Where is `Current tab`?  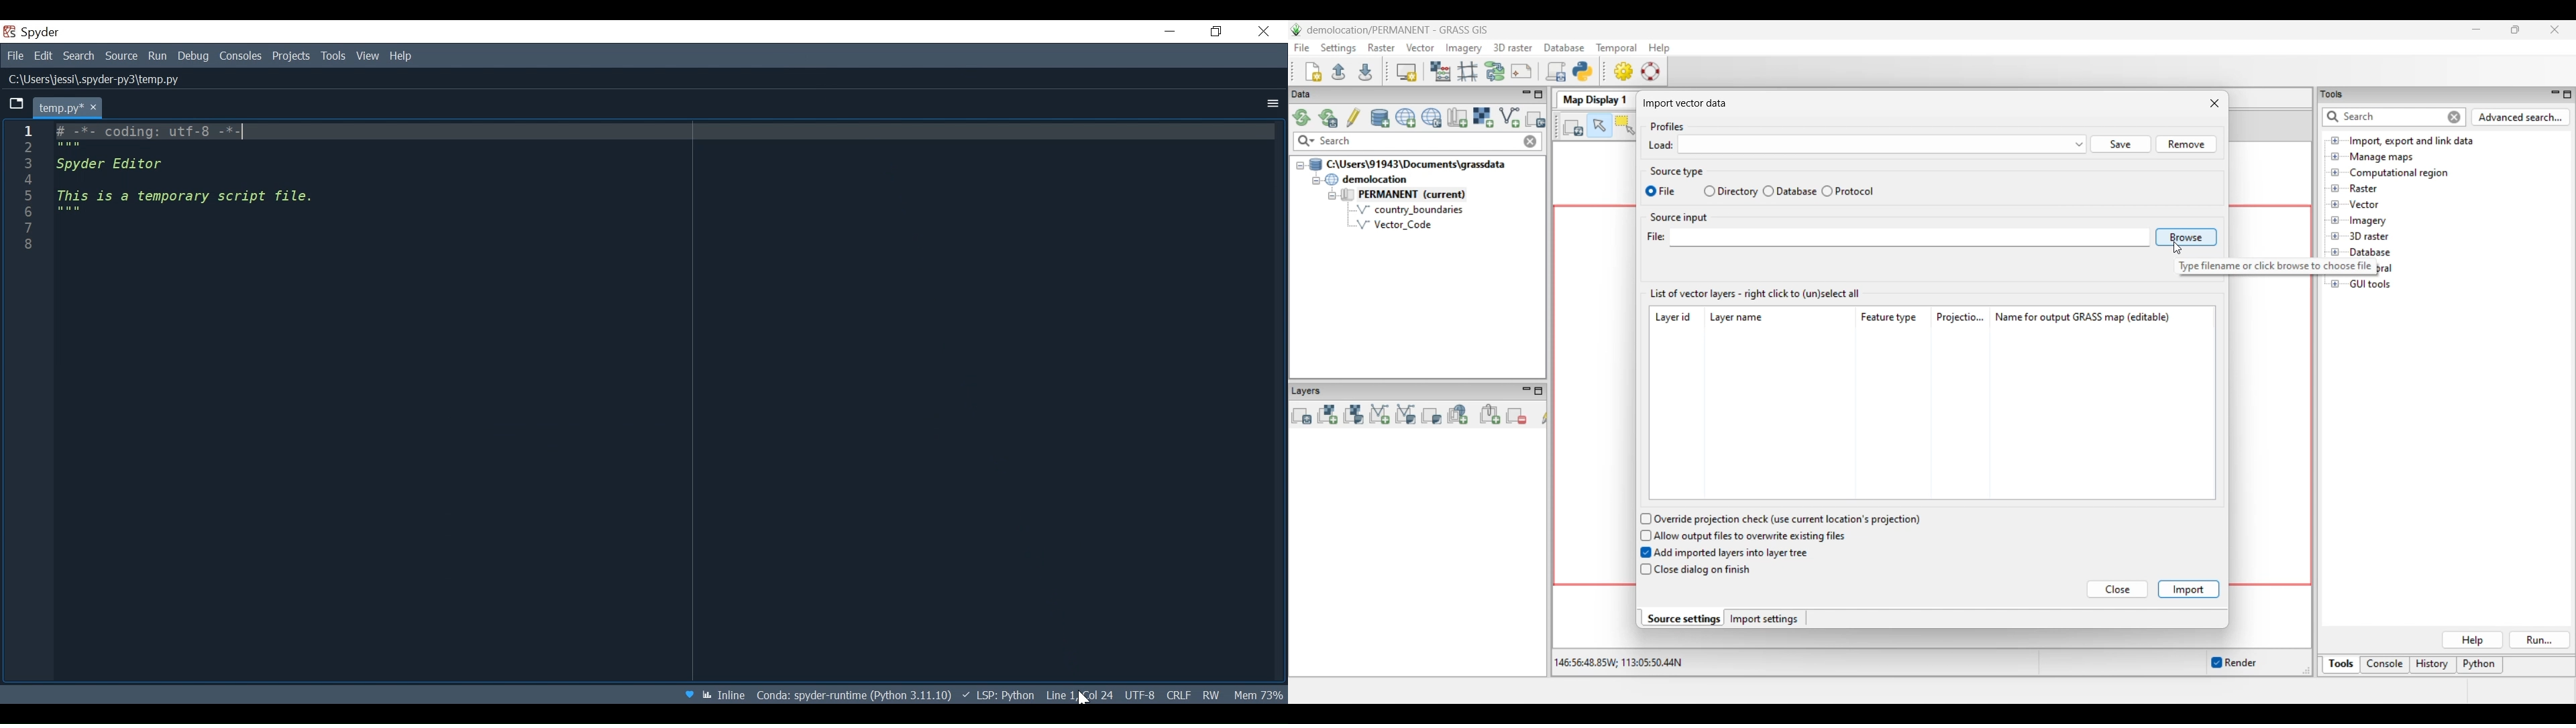 Current tab is located at coordinates (68, 108).